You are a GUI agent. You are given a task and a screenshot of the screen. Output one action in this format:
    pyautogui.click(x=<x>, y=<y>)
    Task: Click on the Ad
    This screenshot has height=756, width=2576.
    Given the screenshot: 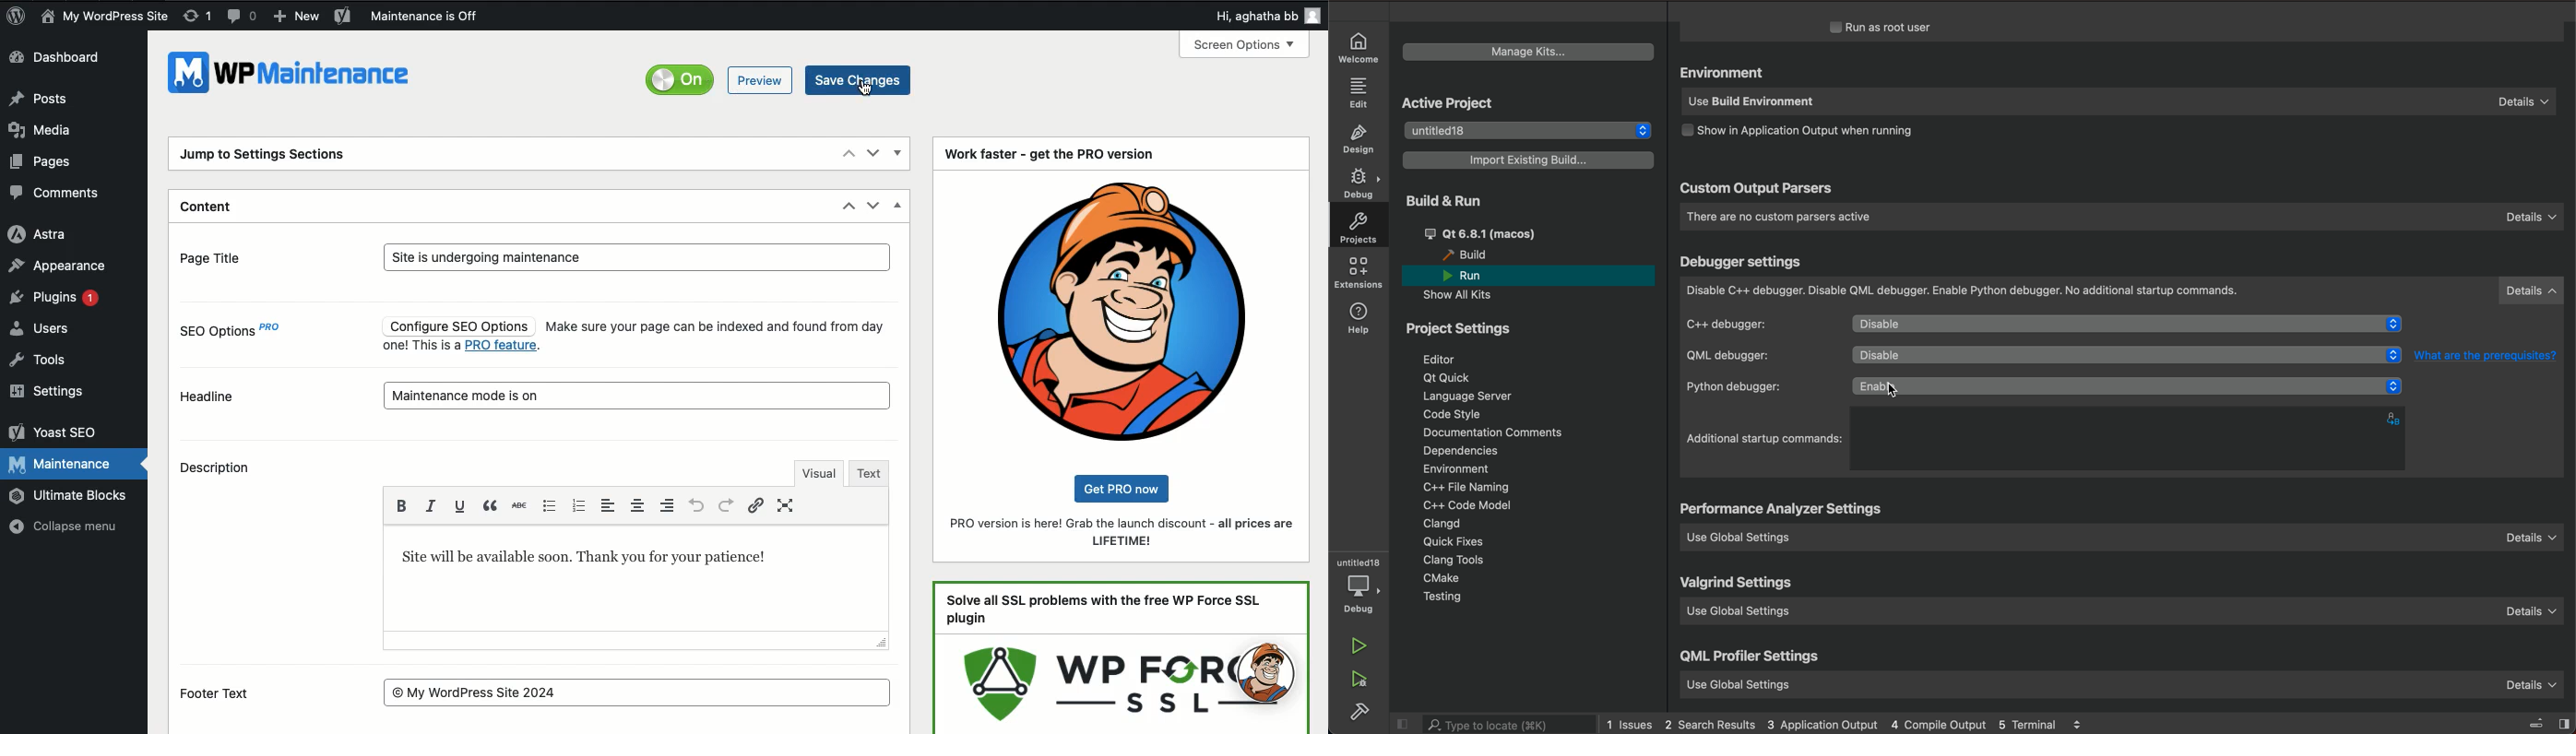 What is the action you would take?
    pyautogui.click(x=1122, y=657)
    